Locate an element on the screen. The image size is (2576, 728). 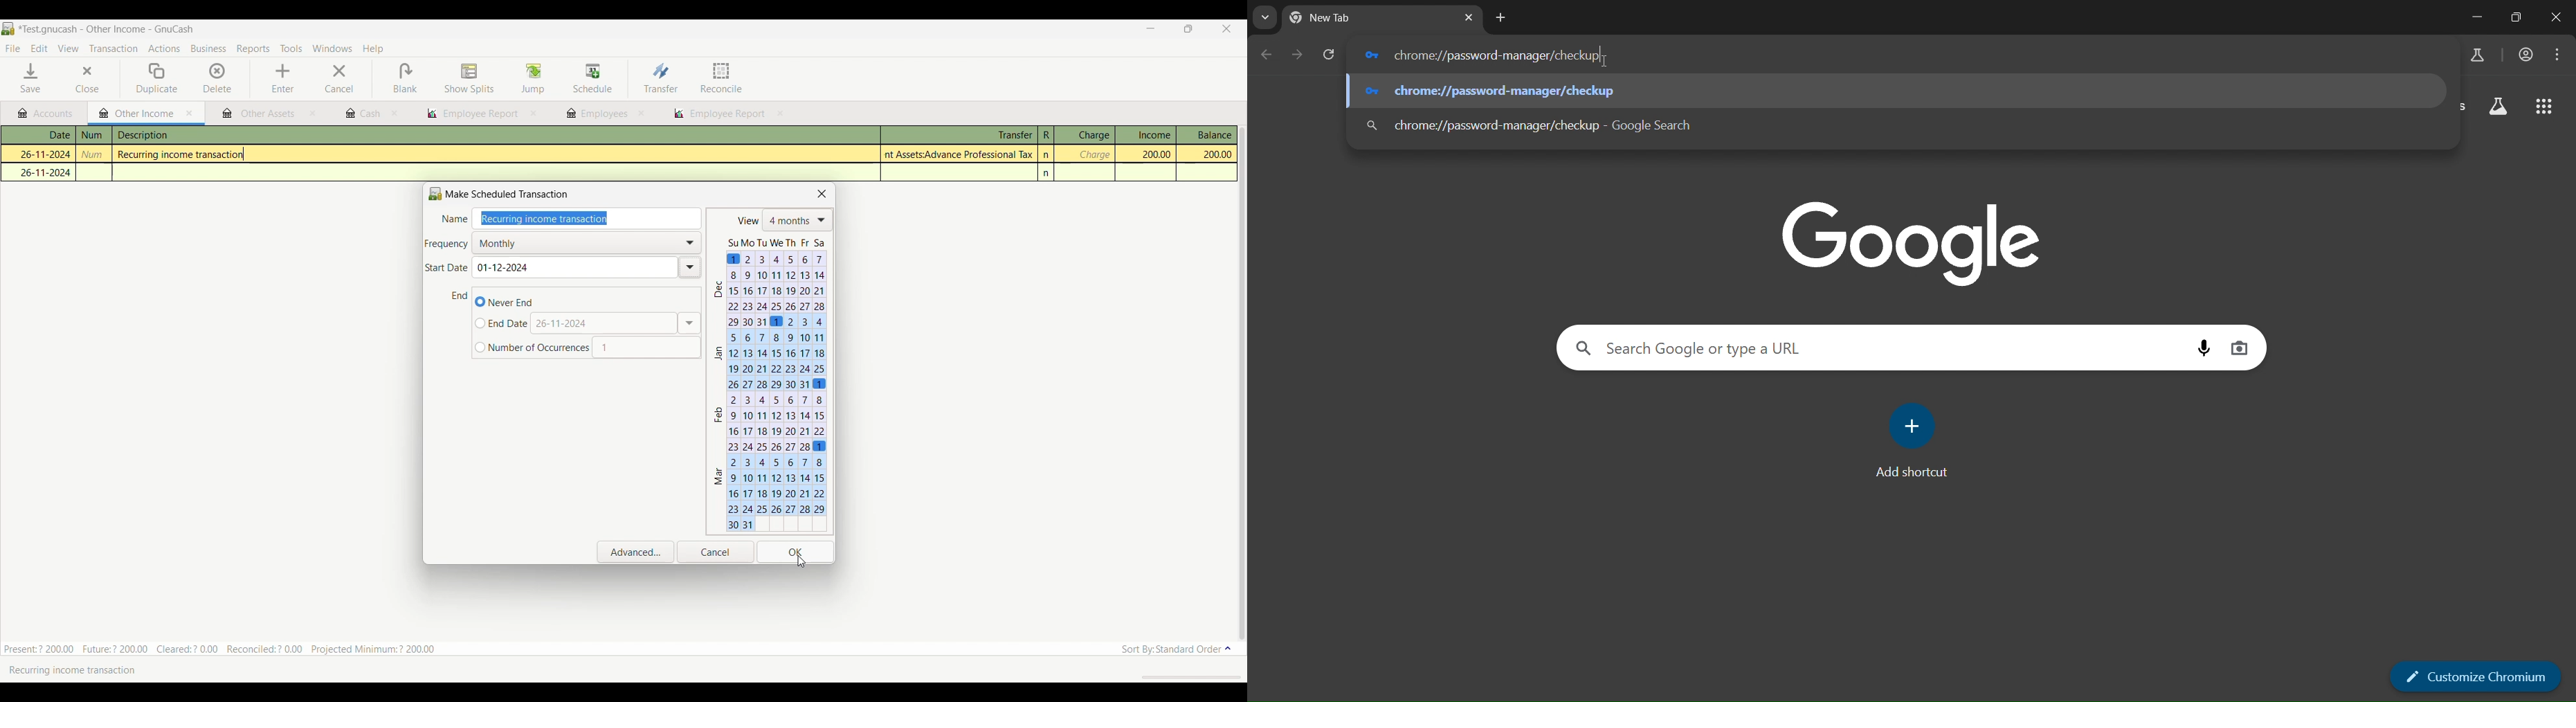
Save menu is located at coordinates (32, 78).